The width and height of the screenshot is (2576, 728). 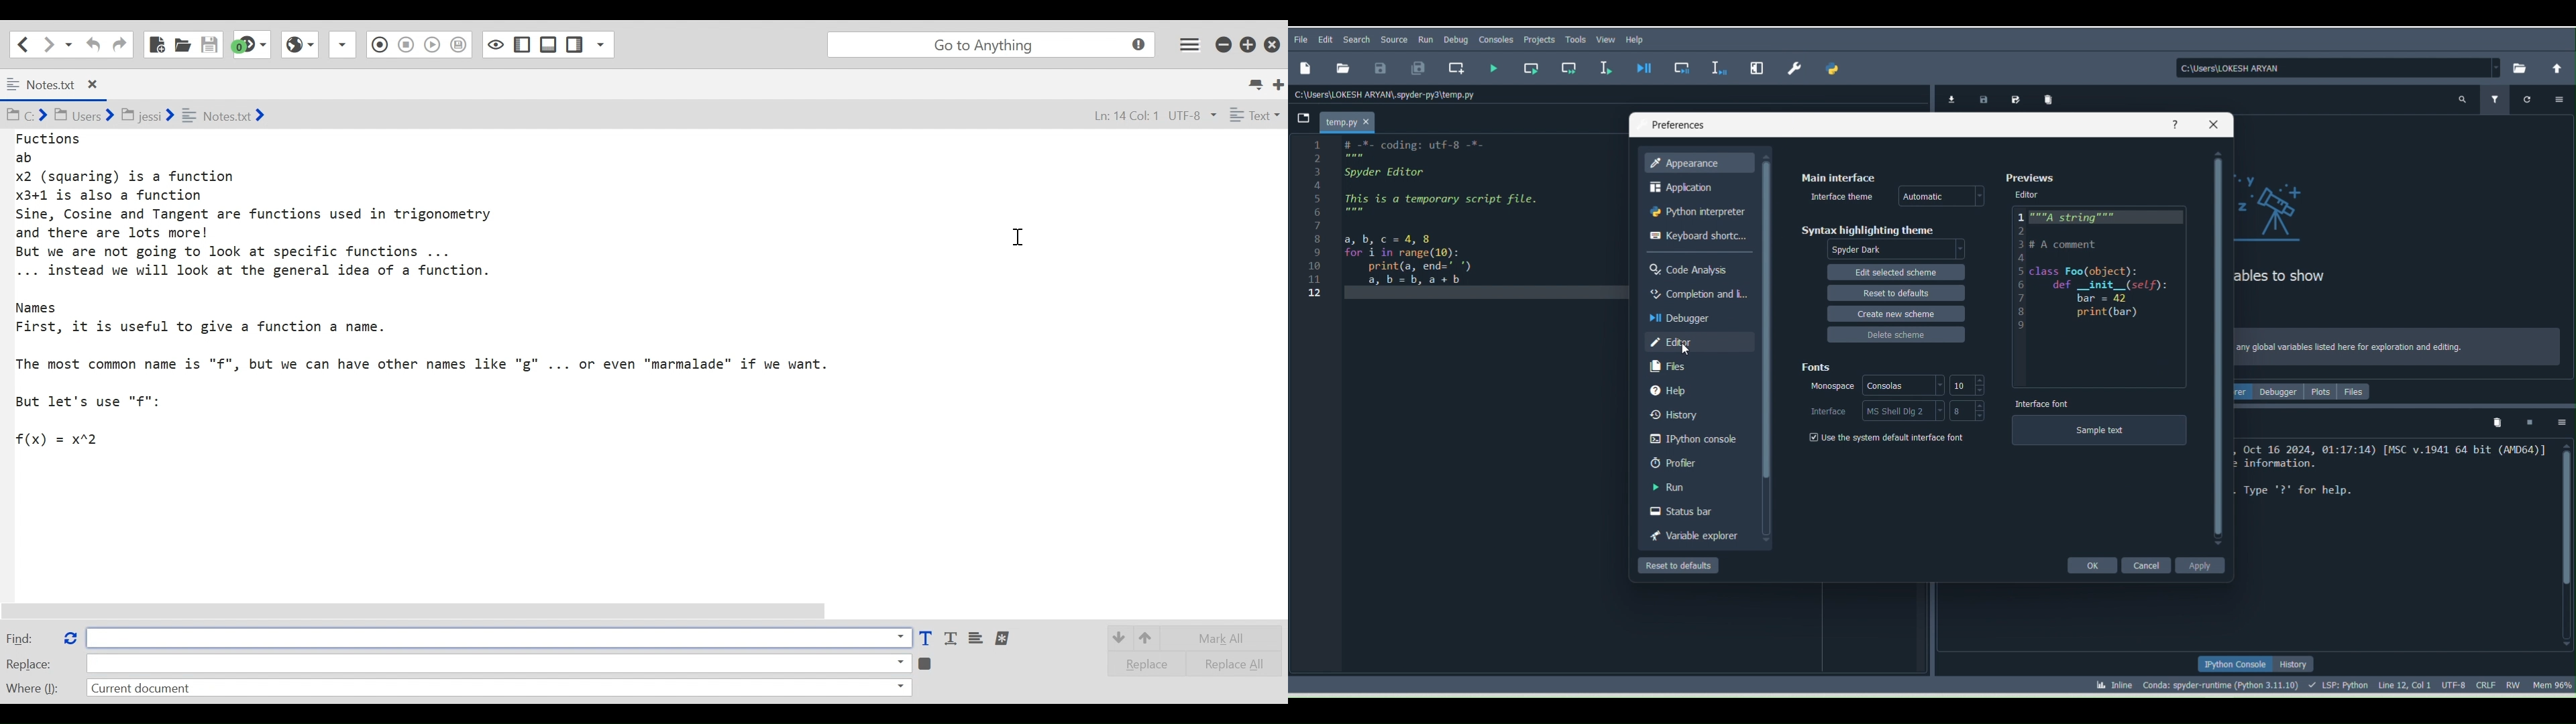 What do you see at coordinates (1904, 410) in the screenshot?
I see `Interface name` at bounding box center [1904, 410].